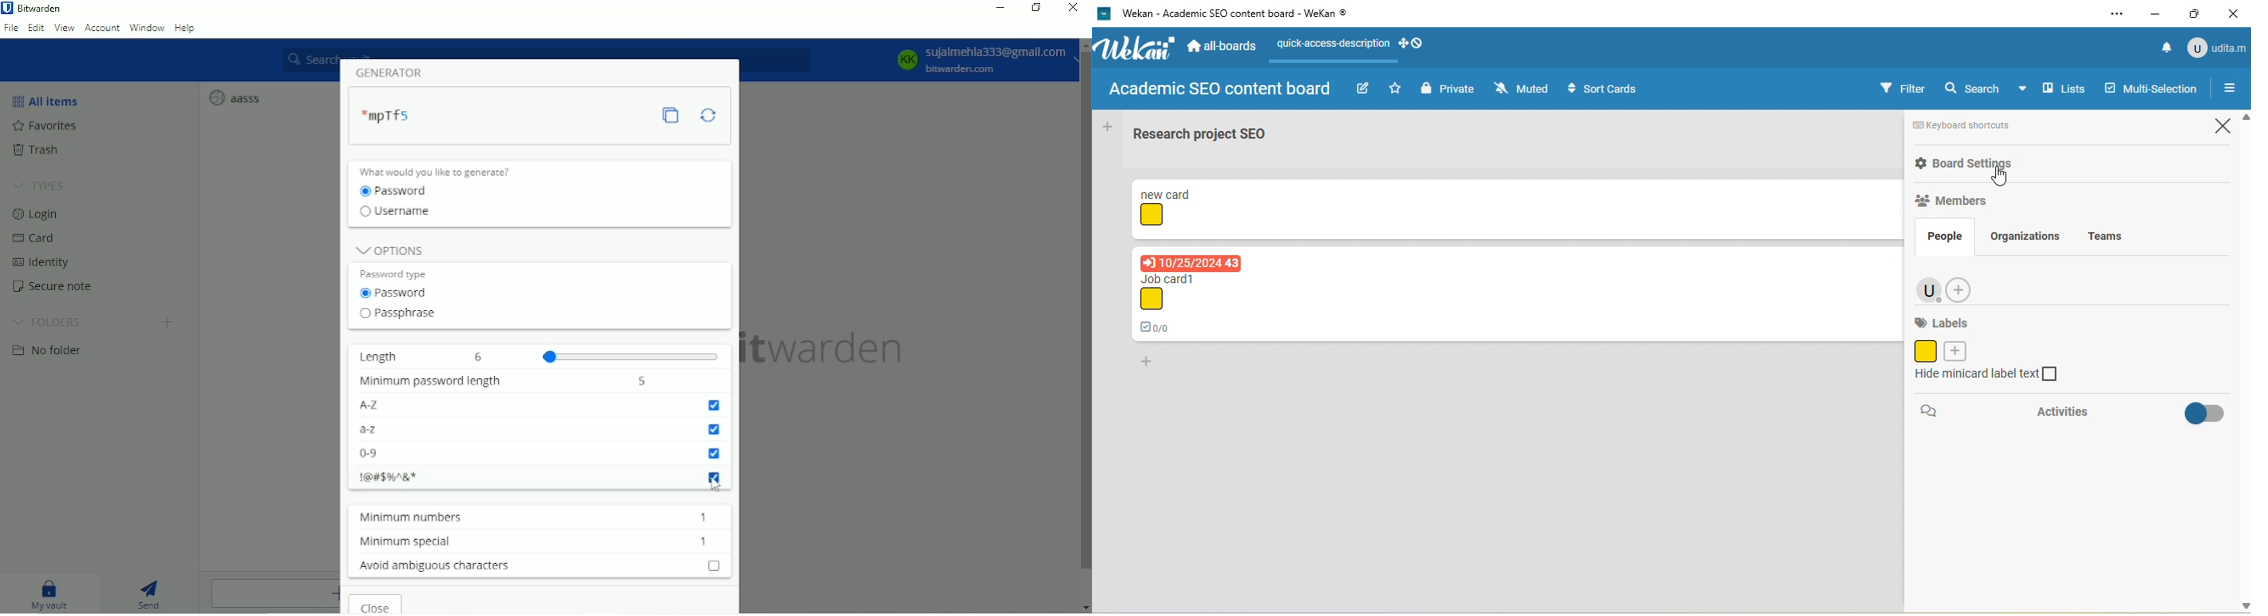  Describe the element at coordinates (2198, 416) in the screenshot. I see `toggle on/off` at that location.